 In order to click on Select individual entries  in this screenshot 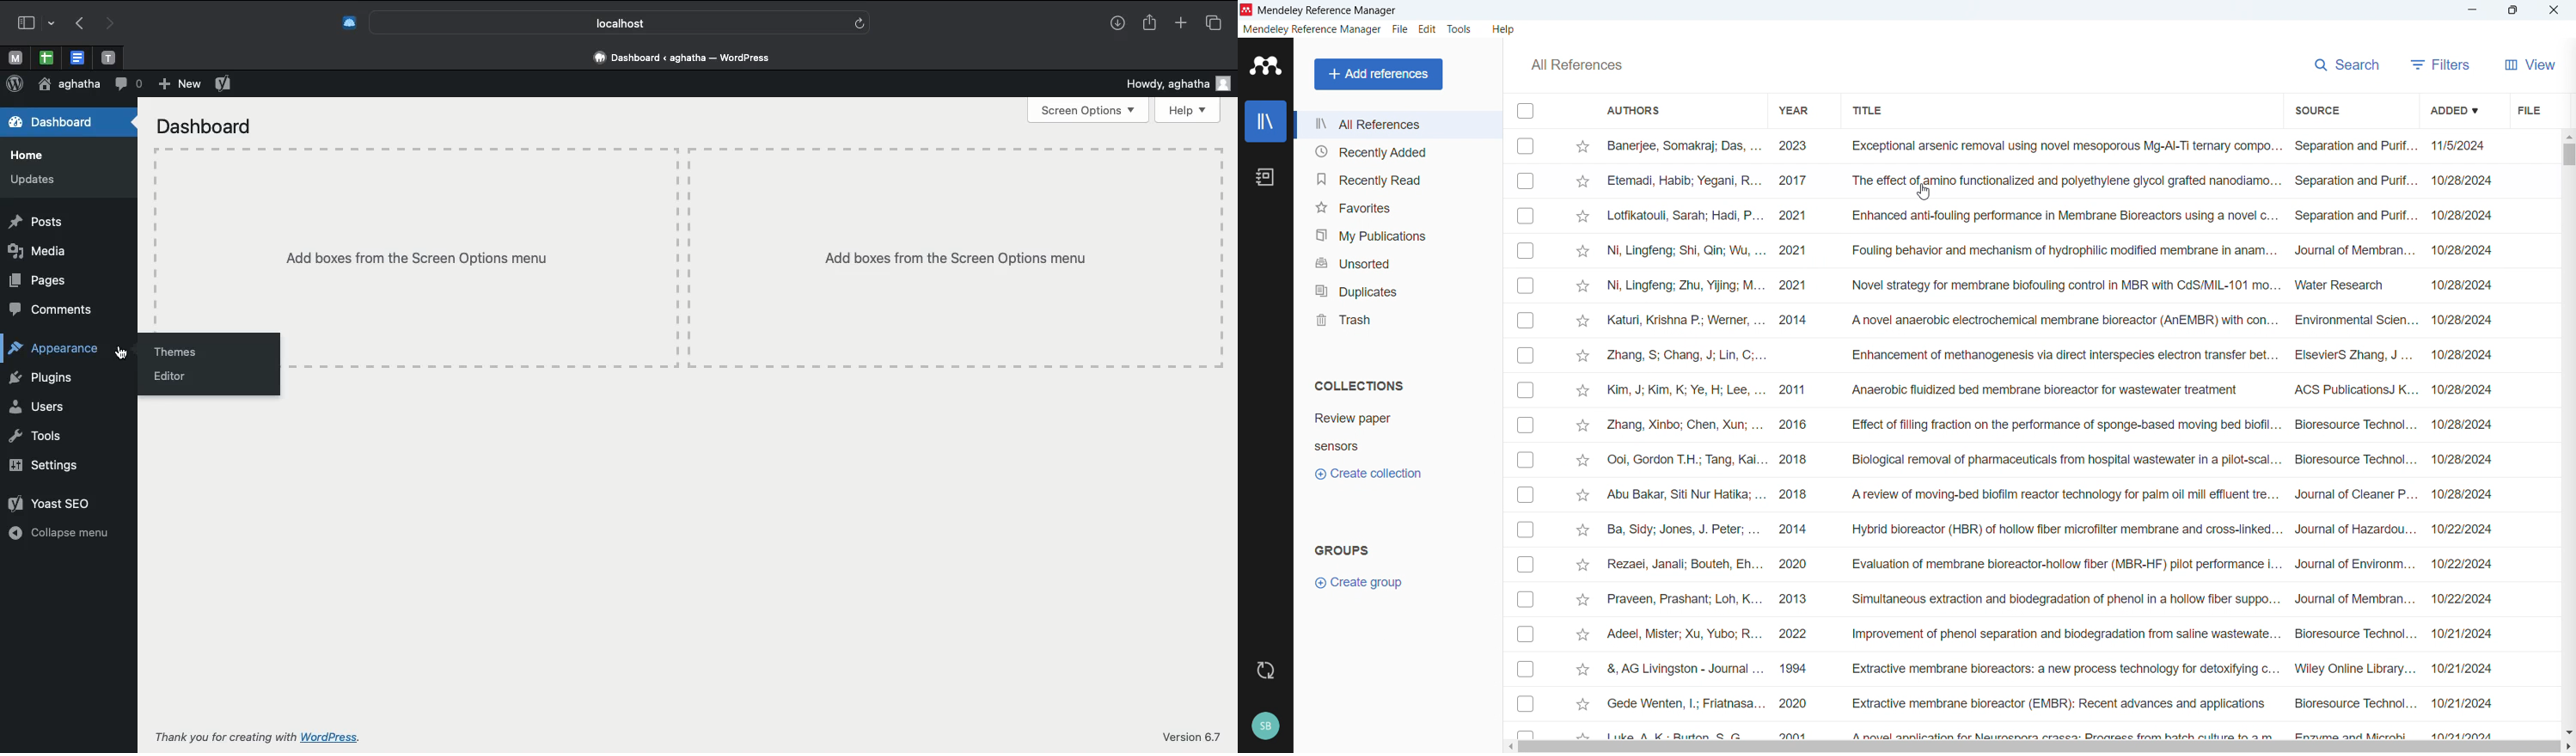, I will do `click(1528, 435)`.